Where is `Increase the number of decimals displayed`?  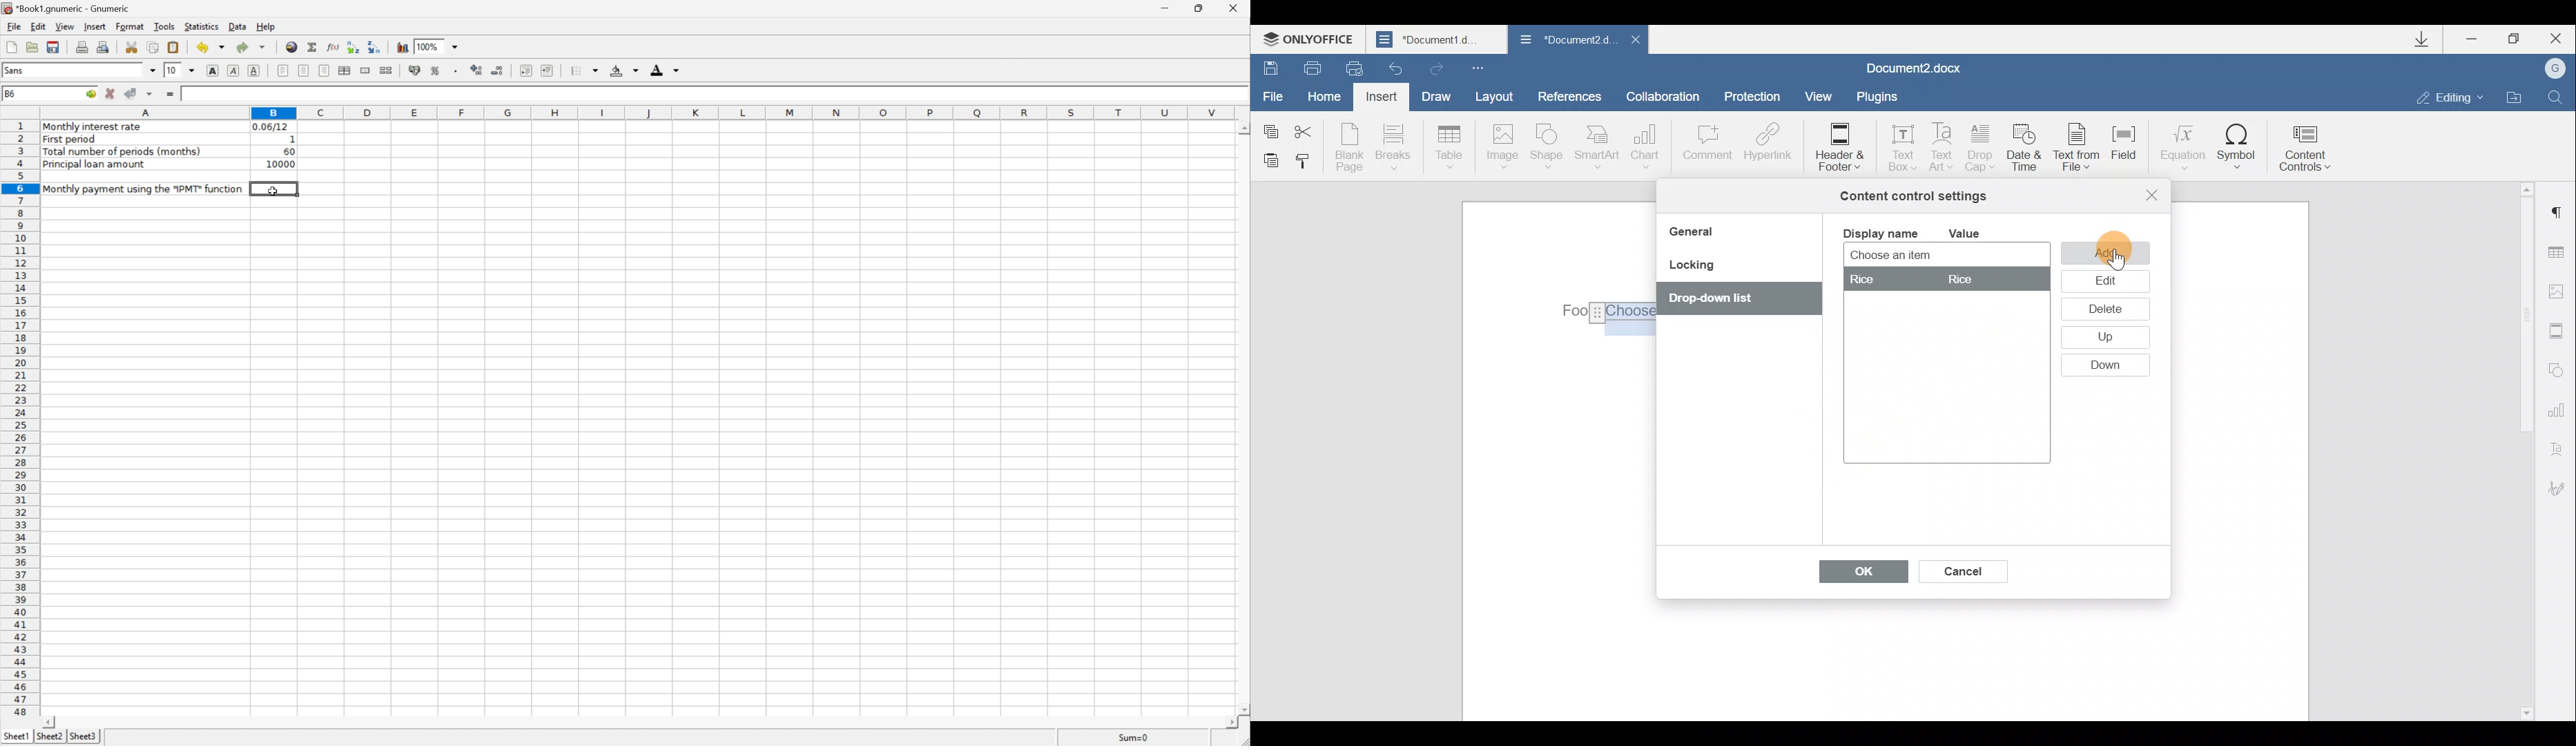
Increase the number of decimals displayed is located at coordinates (478, 70).